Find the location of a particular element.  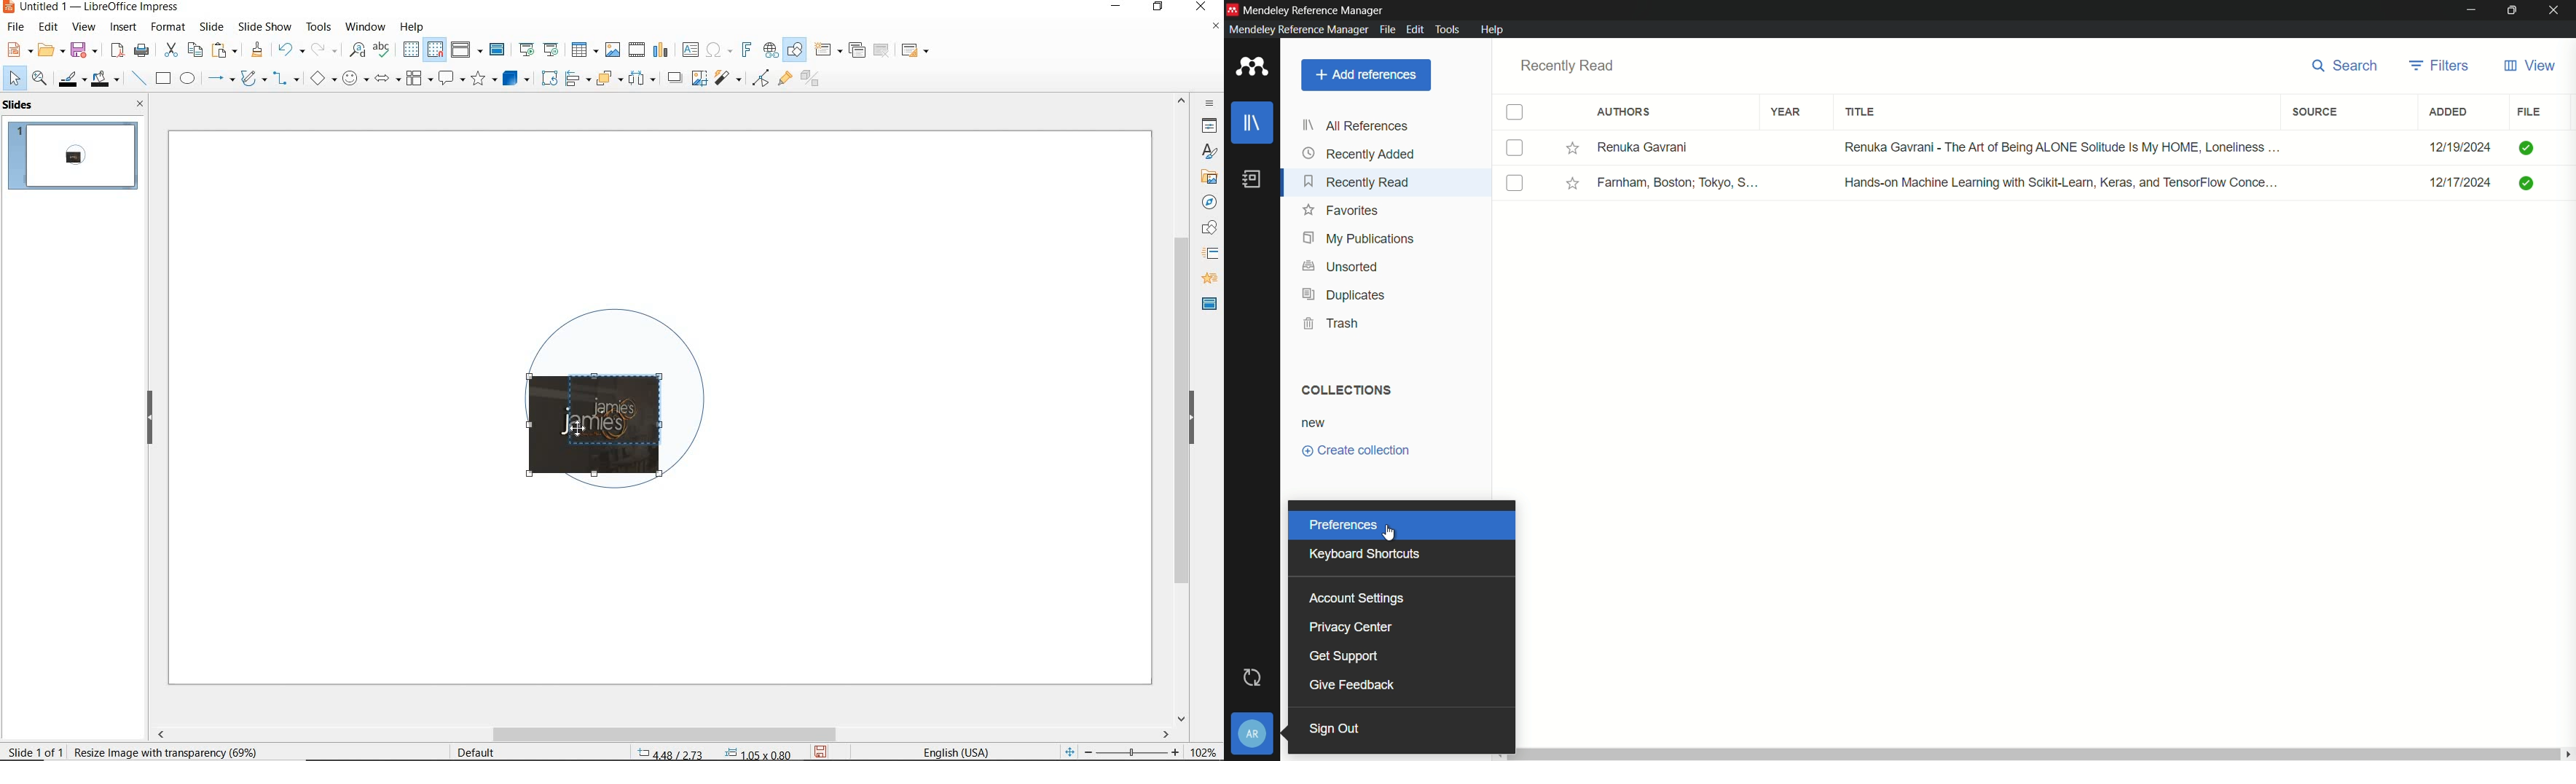

unsorted is located at coordinates (1338, 267).